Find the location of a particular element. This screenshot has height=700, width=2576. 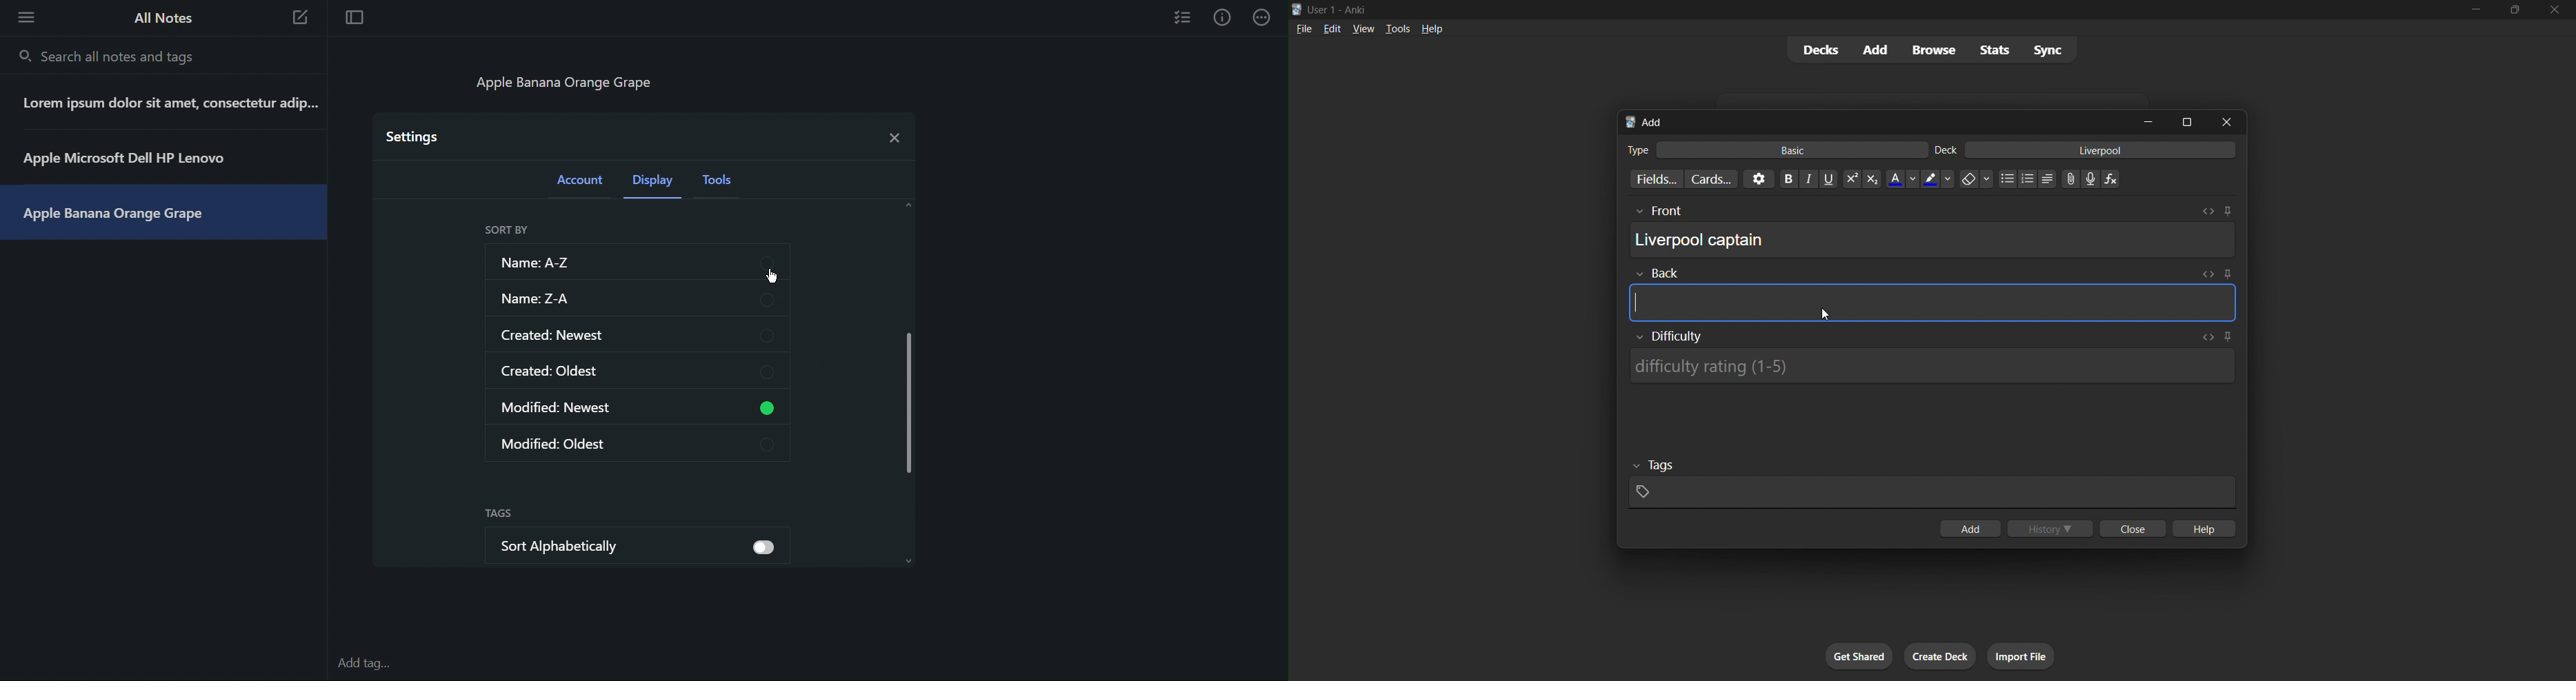

add is located at coordinates (1877, 50).